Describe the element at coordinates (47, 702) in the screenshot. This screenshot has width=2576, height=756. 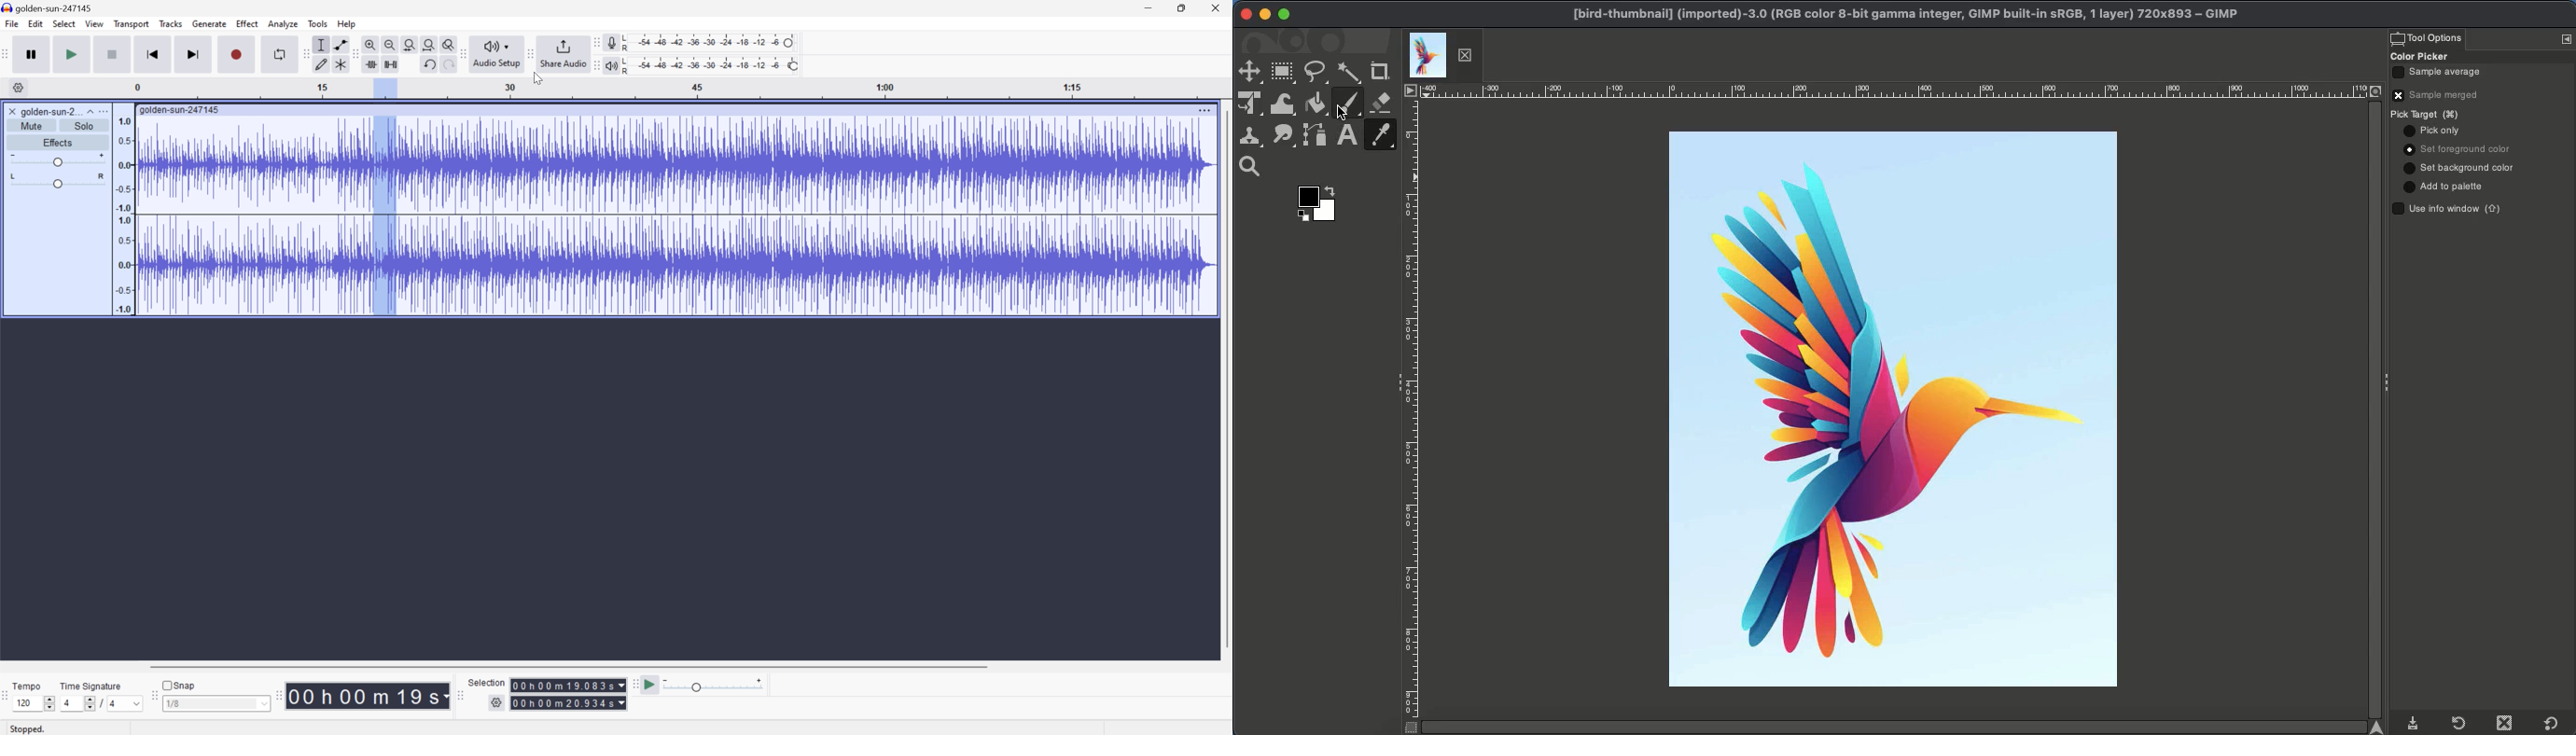
I see `Slider` at that location.